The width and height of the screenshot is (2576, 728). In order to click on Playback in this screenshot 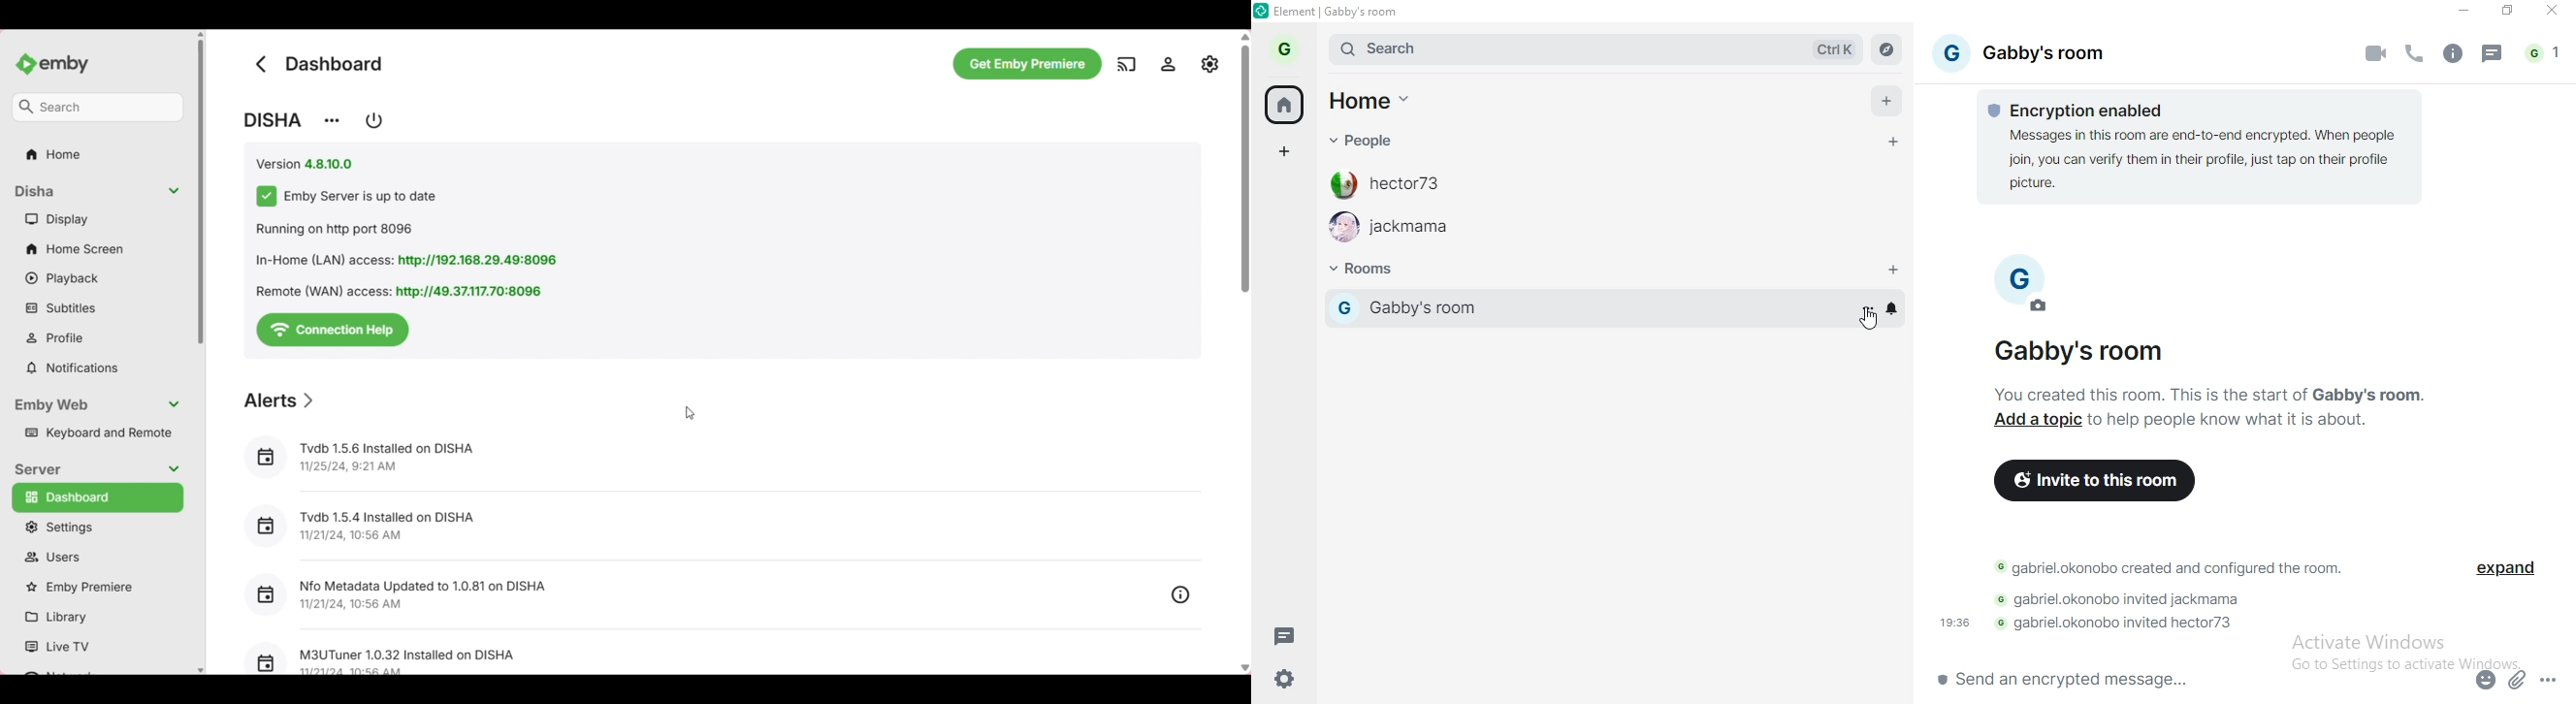, I will do `click(97, 278)`.